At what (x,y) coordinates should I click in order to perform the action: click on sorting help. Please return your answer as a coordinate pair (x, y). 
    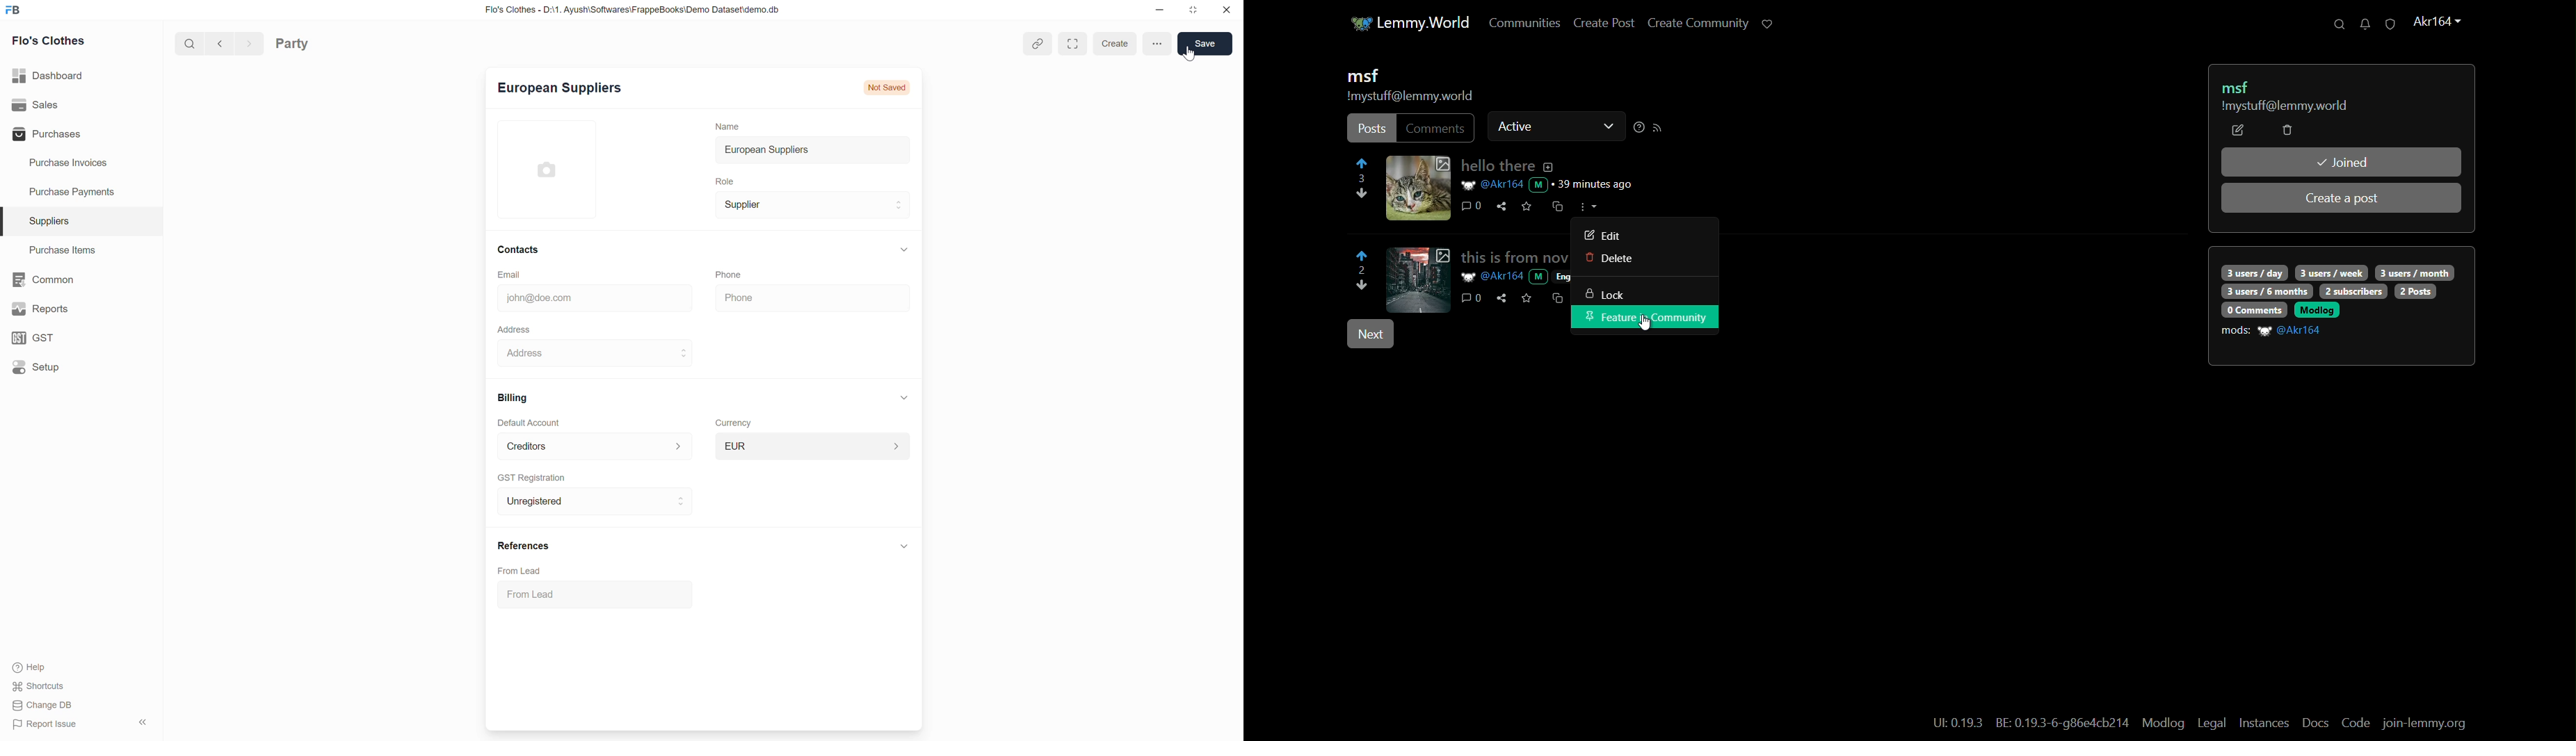
    Looking at the image, I should click on (1637, 128).